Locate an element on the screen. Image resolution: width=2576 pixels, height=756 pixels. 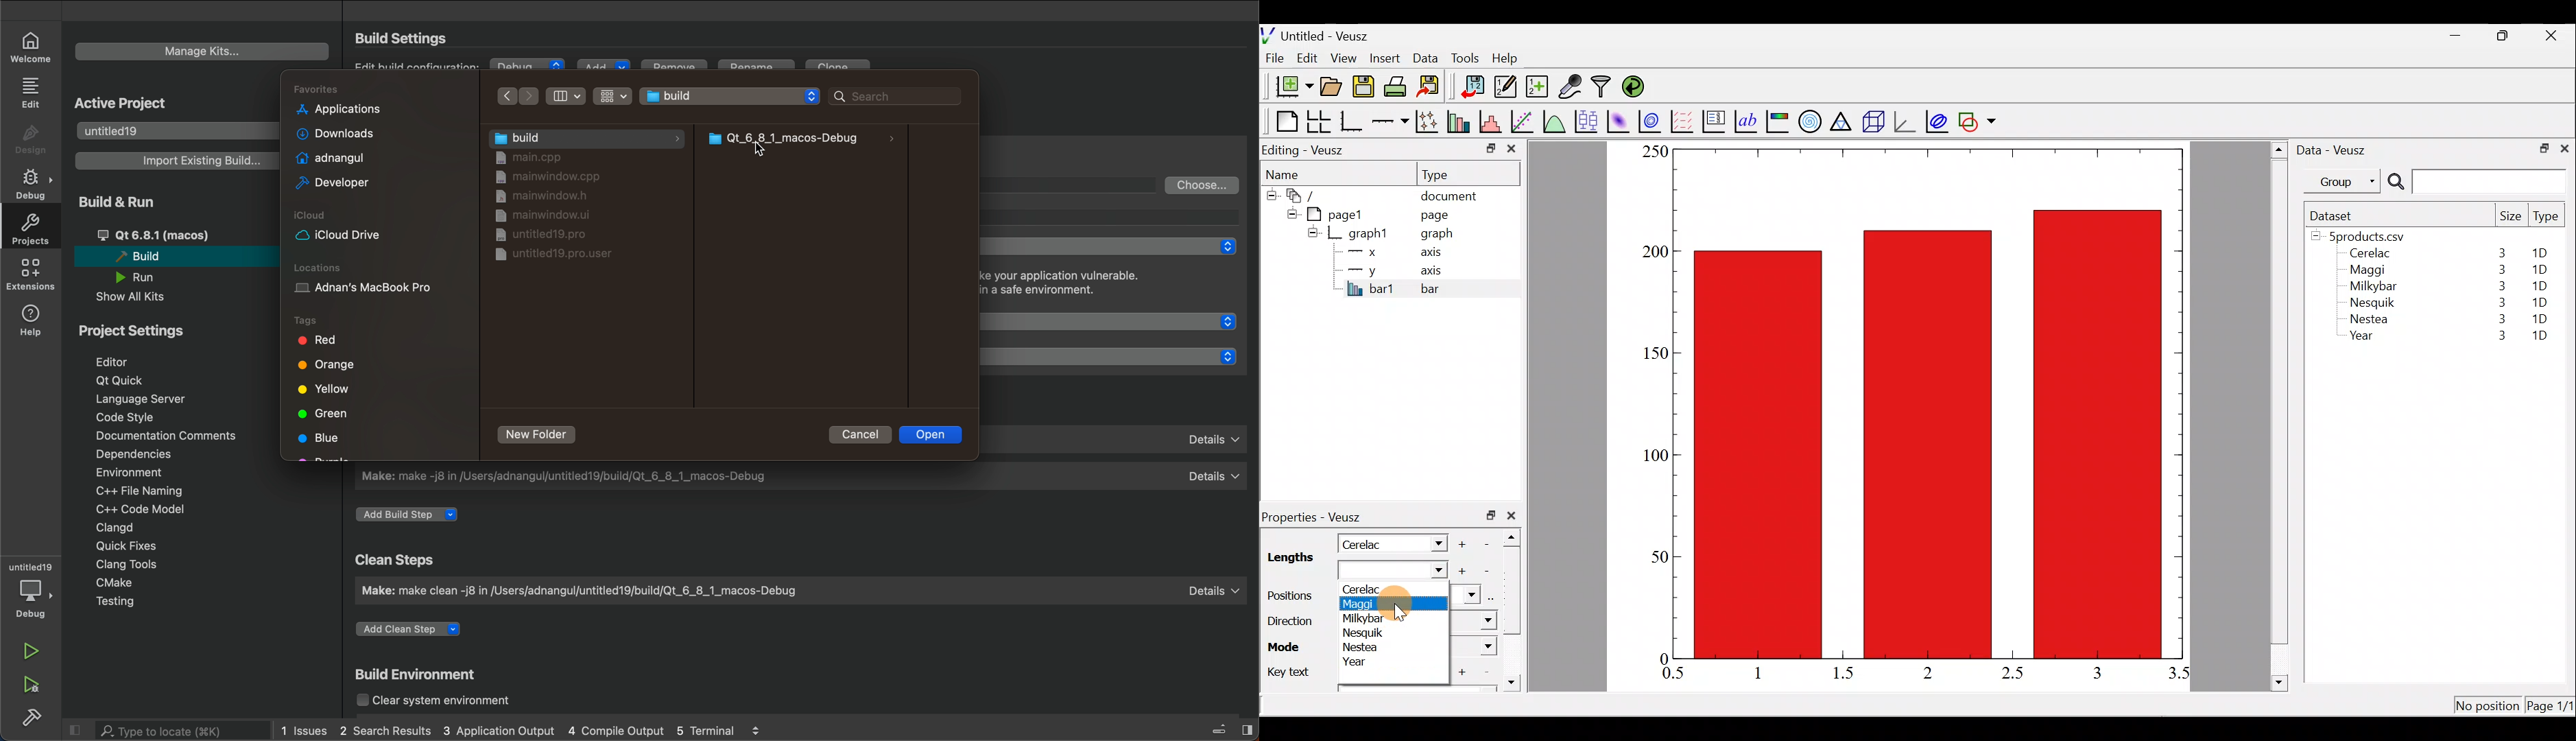
manage kits is located at coordinates (202, 51).